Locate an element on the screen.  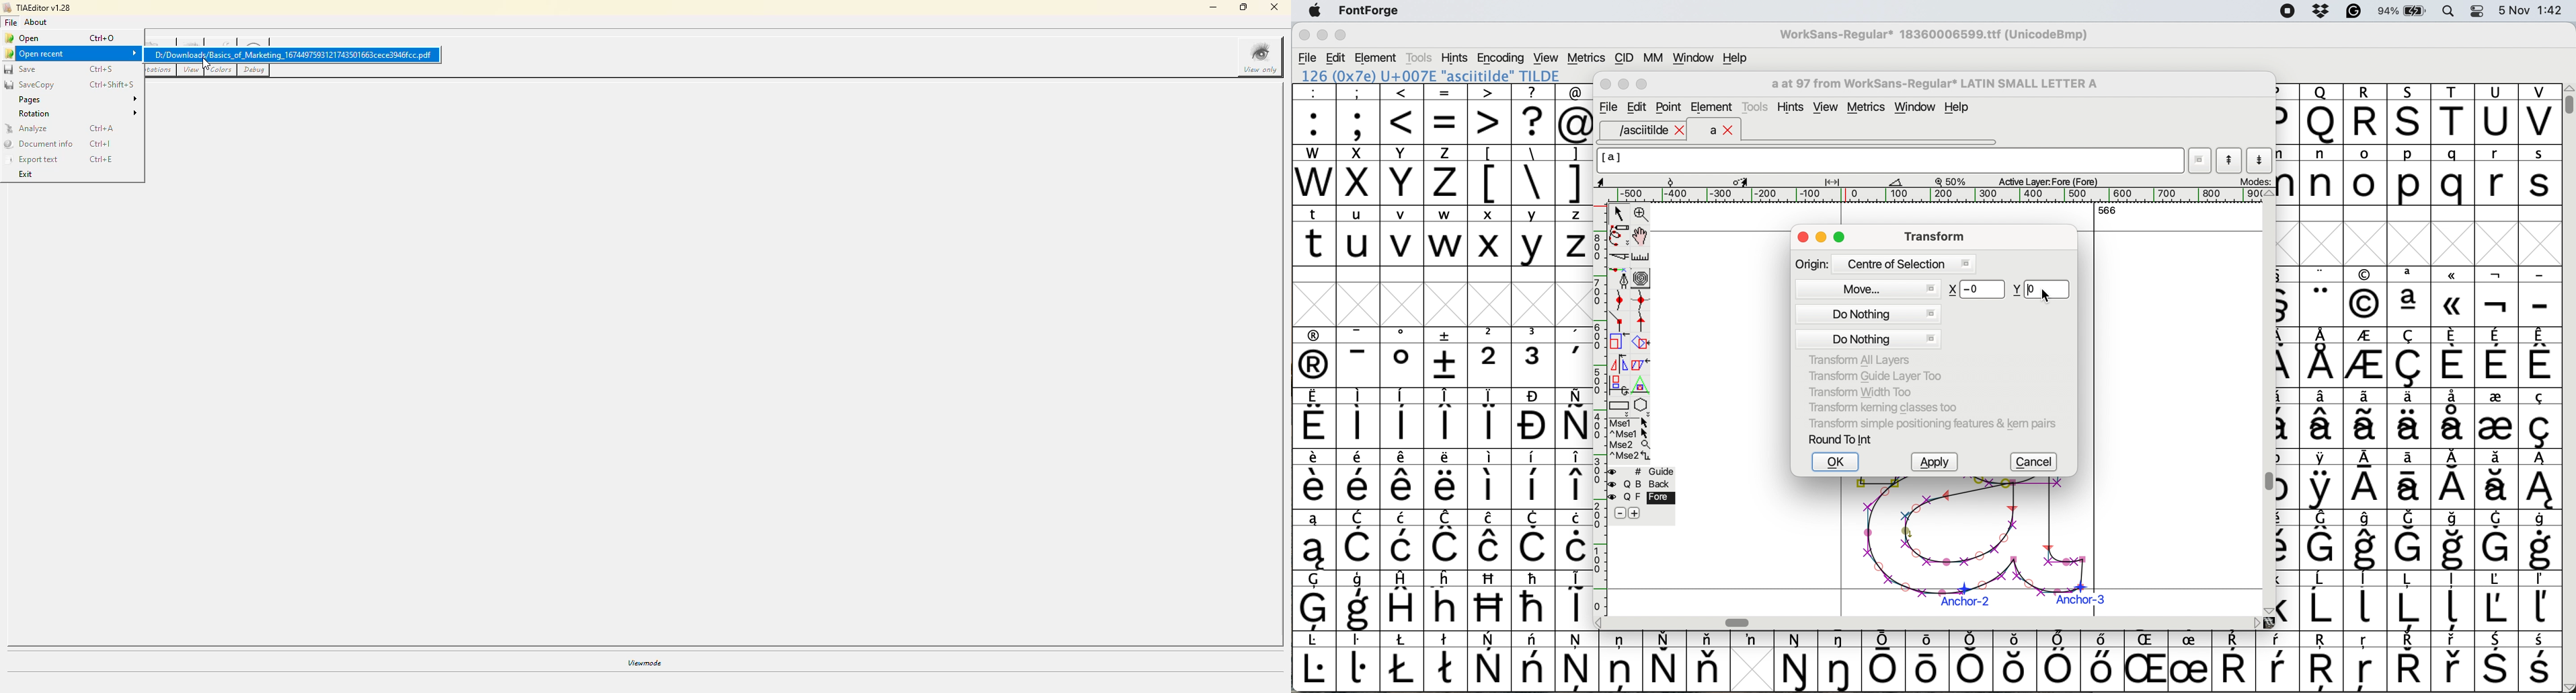
p is located at coordinates (2409, 177).